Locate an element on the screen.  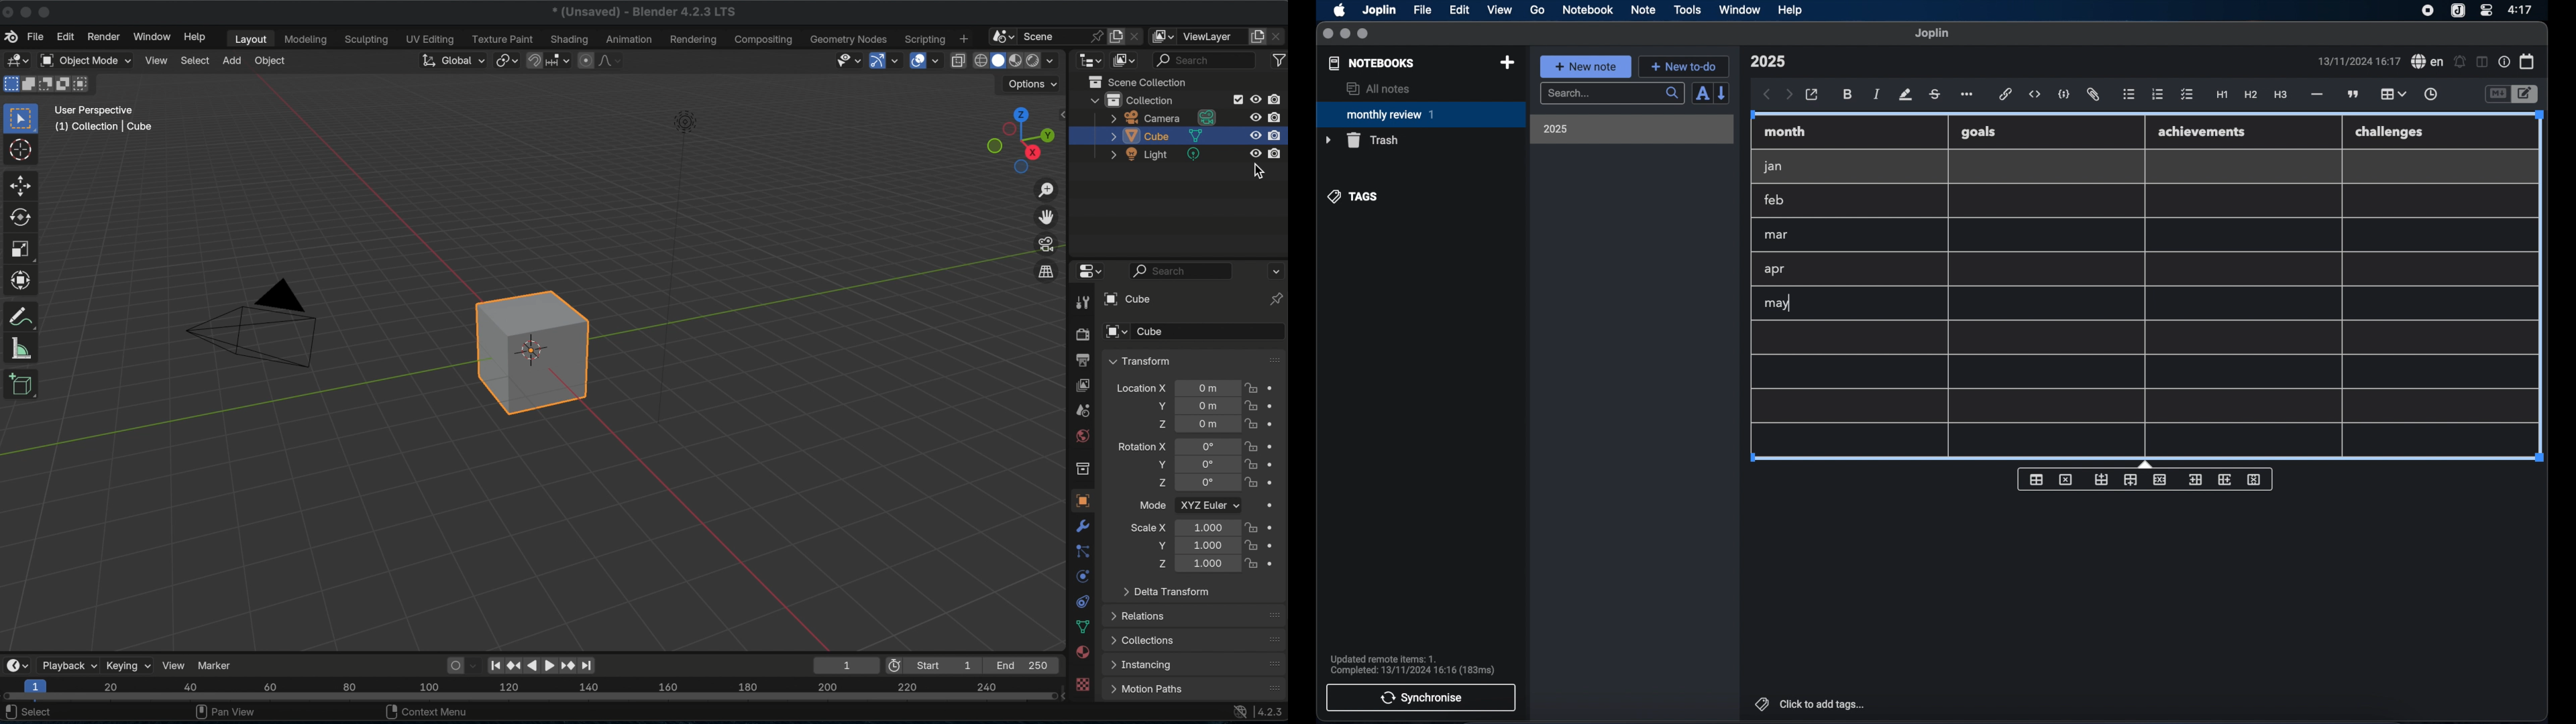
scene name is located at coordinates (1040, 35).